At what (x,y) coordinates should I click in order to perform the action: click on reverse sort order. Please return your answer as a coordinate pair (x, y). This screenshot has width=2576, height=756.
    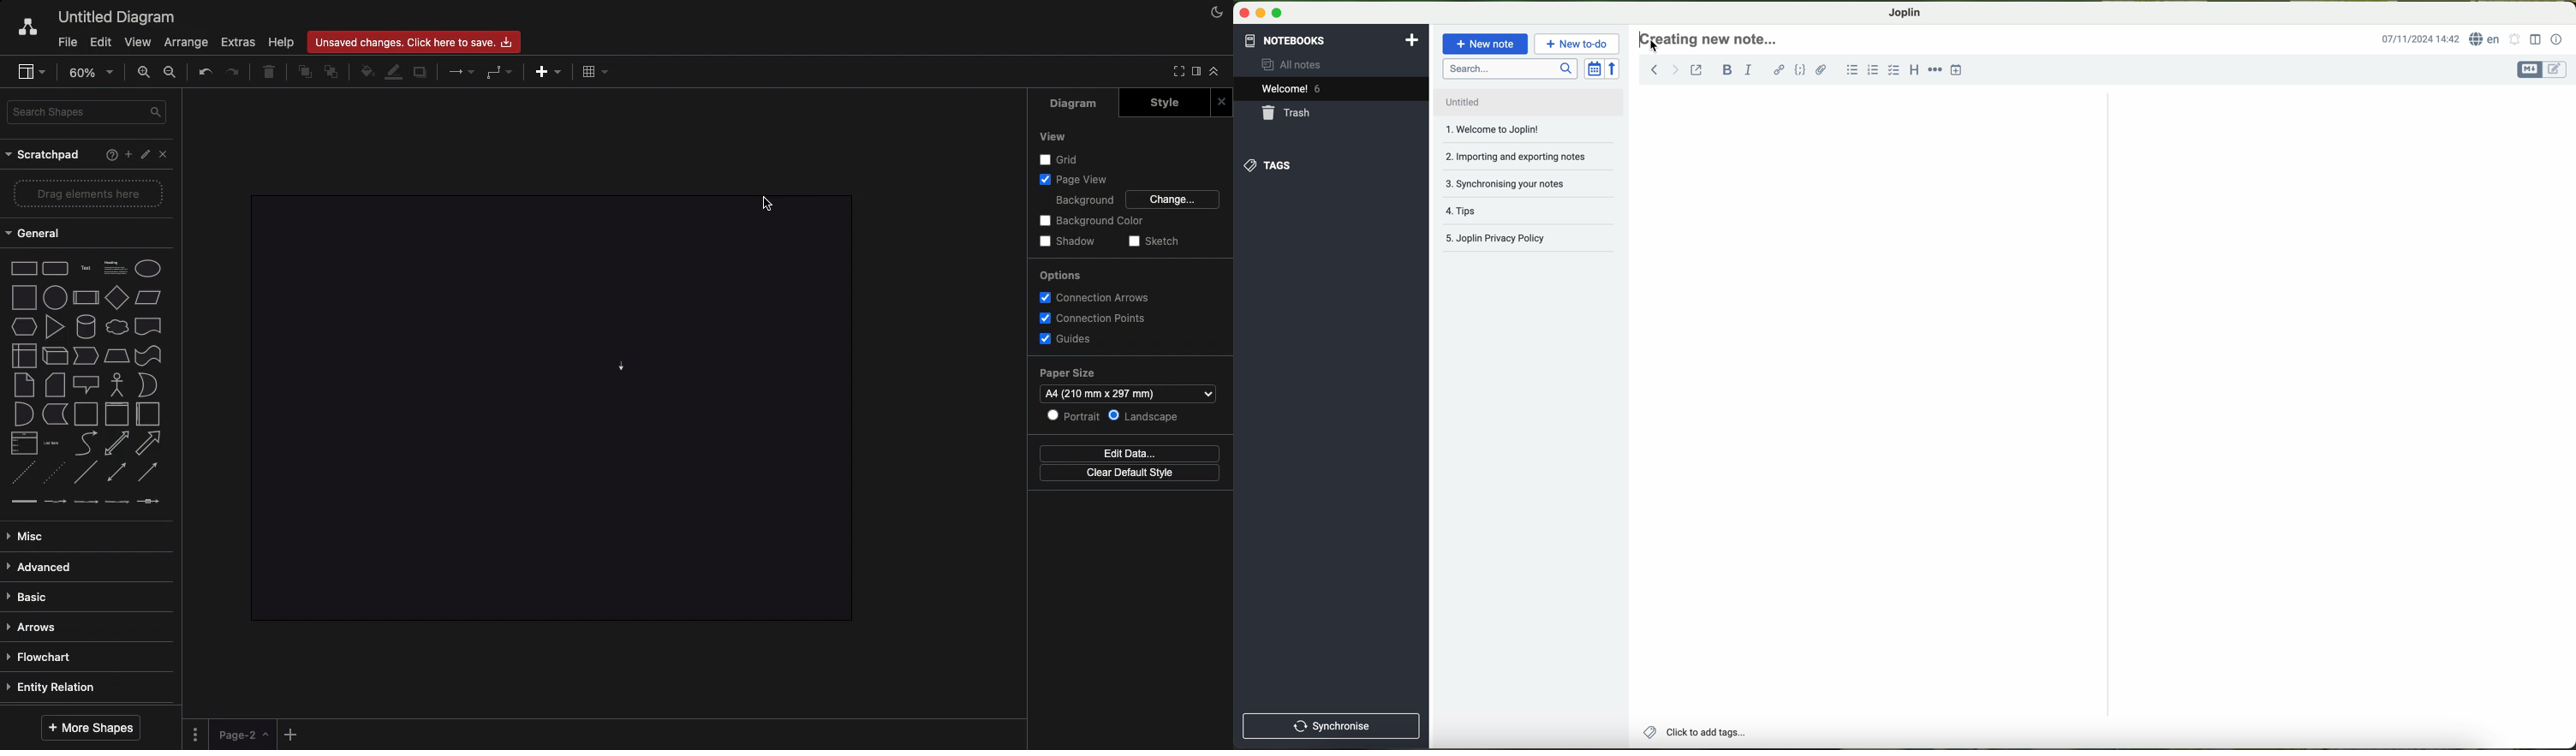
    Looking at the image, I should click on (1613, 69).